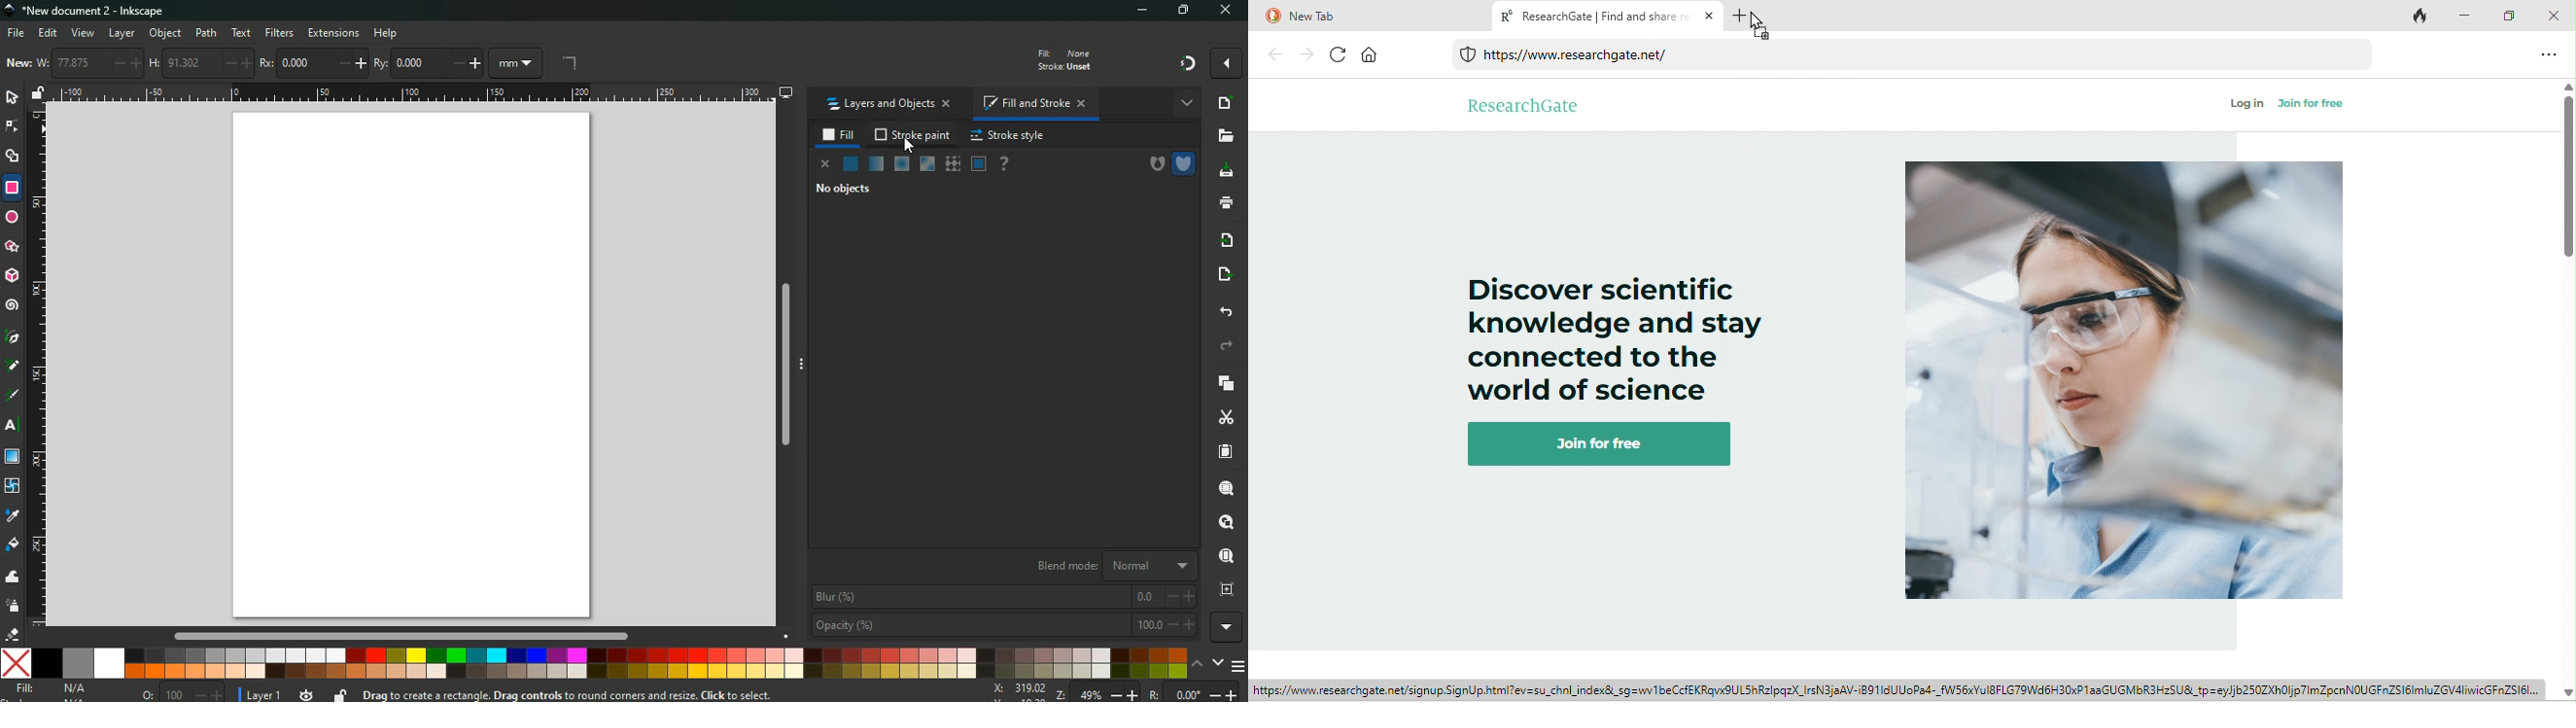  Describe the element at coordinates (910, 146) in the screenshot. I see `cursor` at that location.